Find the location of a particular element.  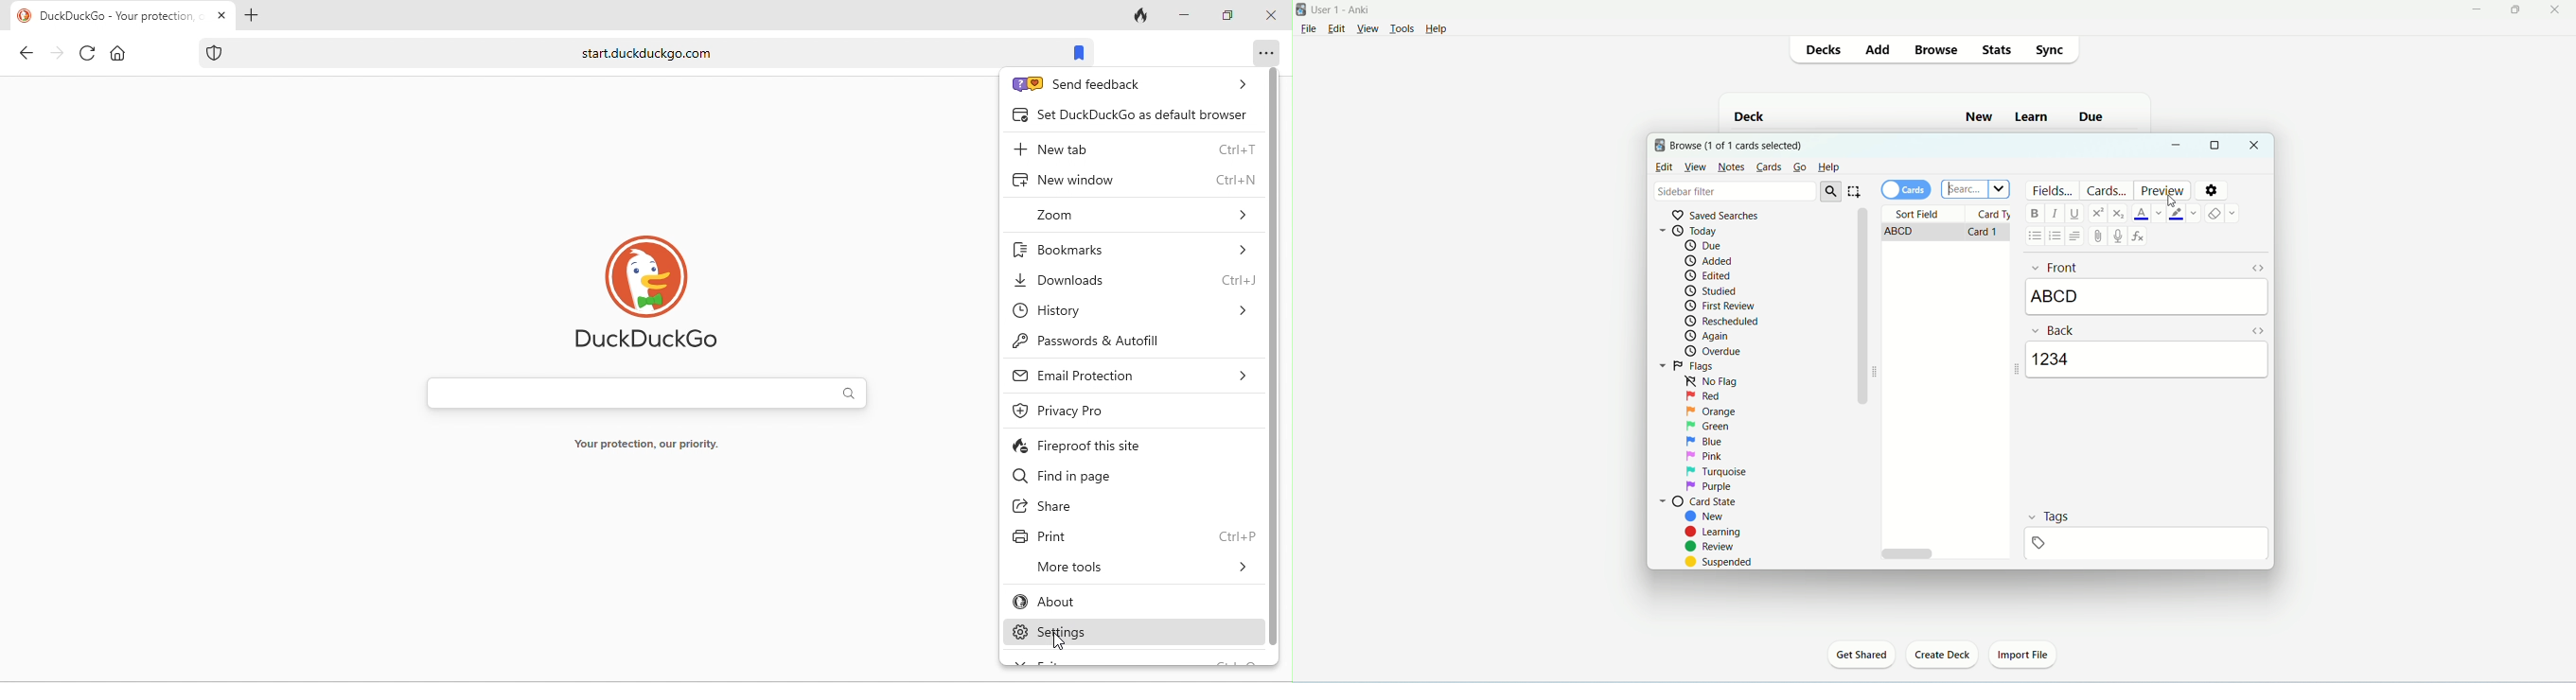

overdue is located at coordinates (1715, 352).